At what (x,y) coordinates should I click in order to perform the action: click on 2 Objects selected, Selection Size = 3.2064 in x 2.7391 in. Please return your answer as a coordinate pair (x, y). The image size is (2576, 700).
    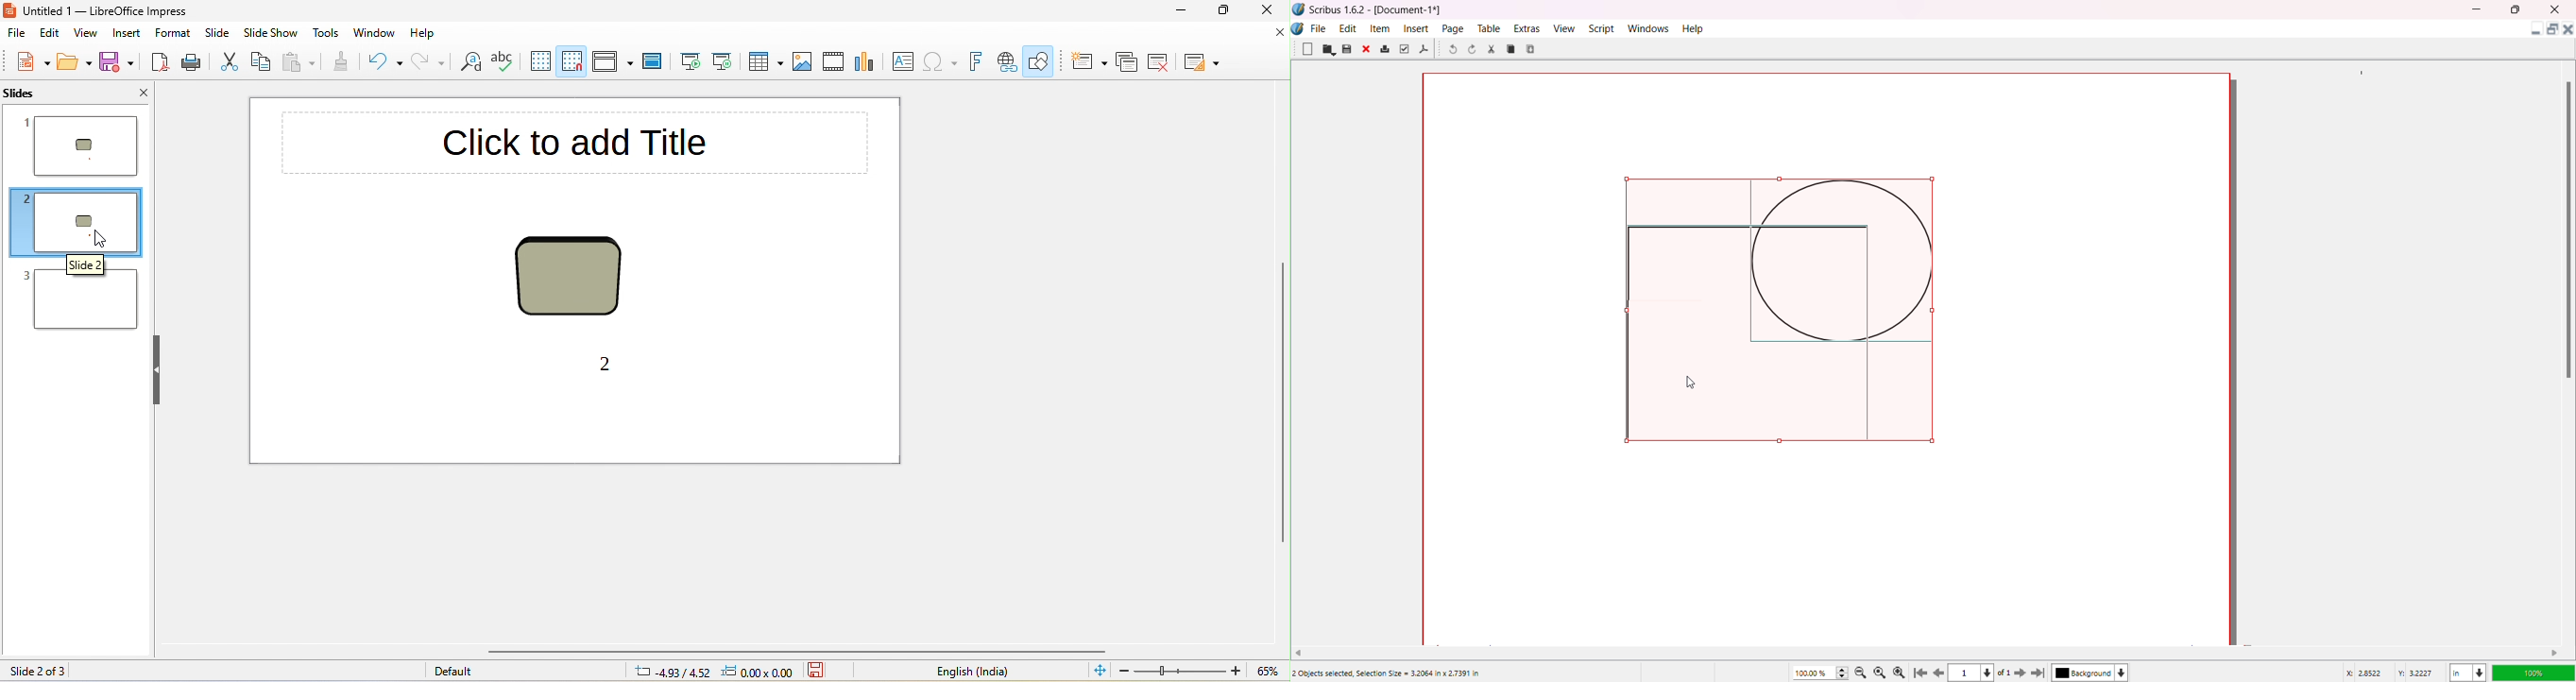
    Looking at the image, I should click on (1387, 673).